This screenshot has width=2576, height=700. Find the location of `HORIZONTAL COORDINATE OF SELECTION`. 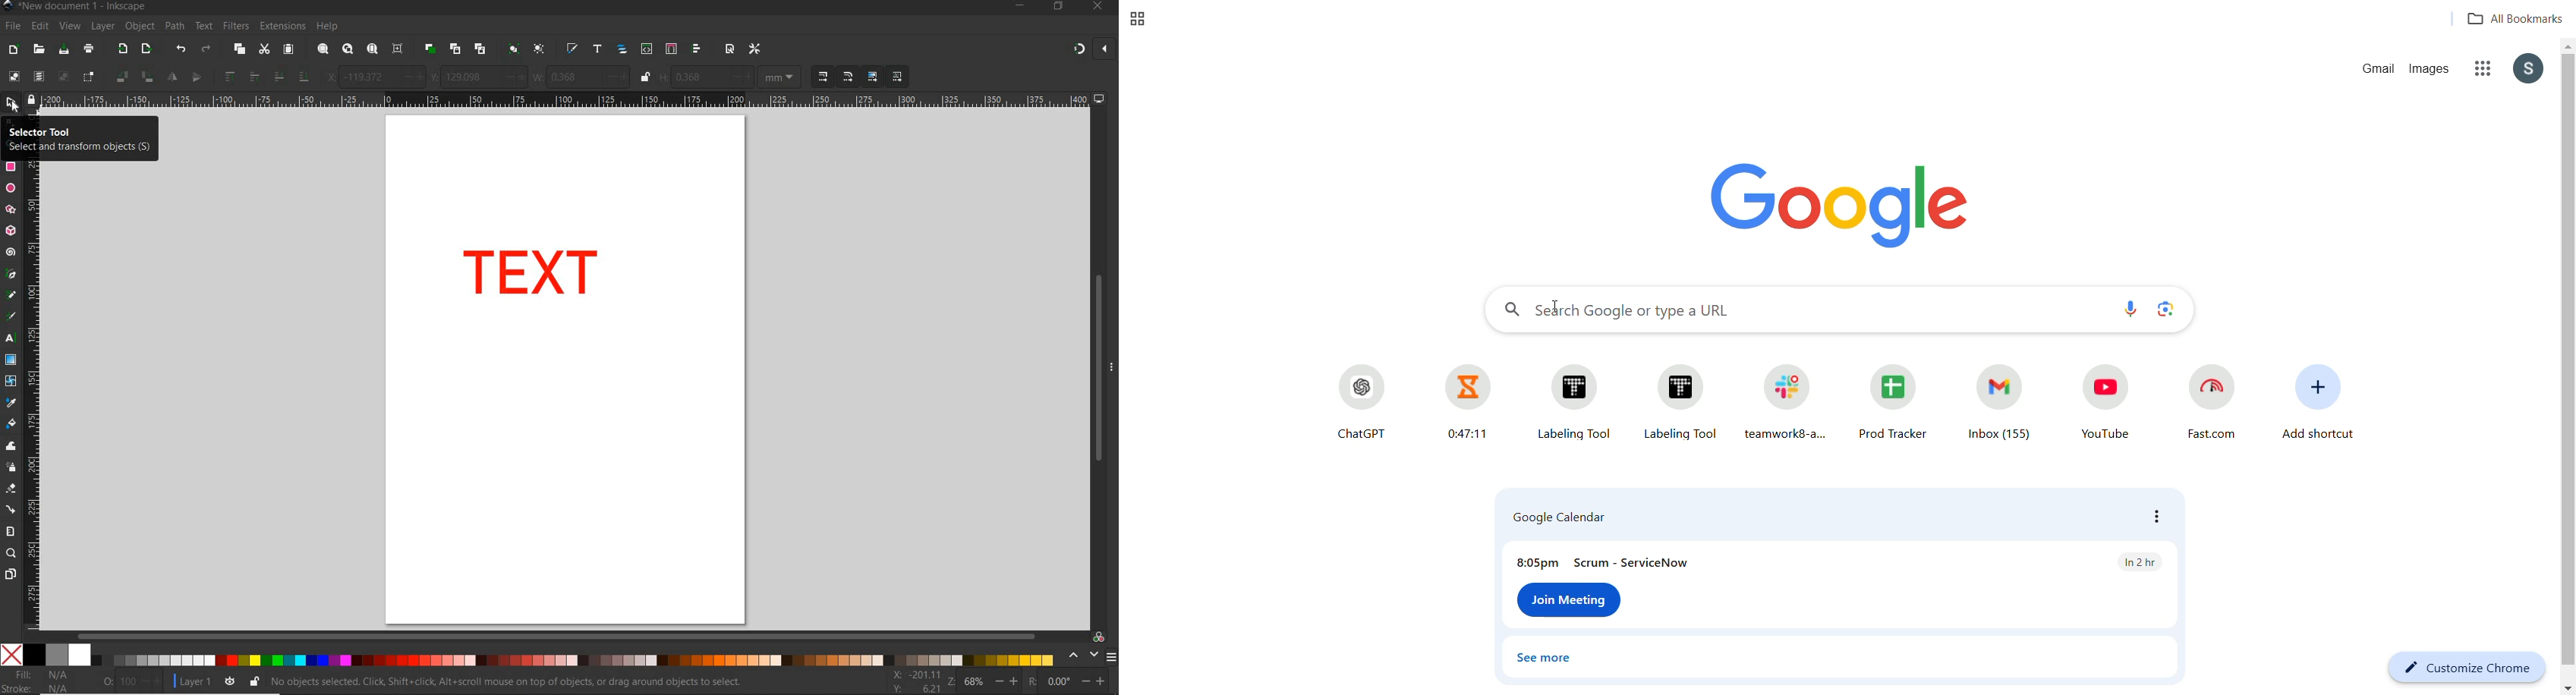

HORIZONTAL COORDINATE OF SELECTION is located at coordinates (376, 77).